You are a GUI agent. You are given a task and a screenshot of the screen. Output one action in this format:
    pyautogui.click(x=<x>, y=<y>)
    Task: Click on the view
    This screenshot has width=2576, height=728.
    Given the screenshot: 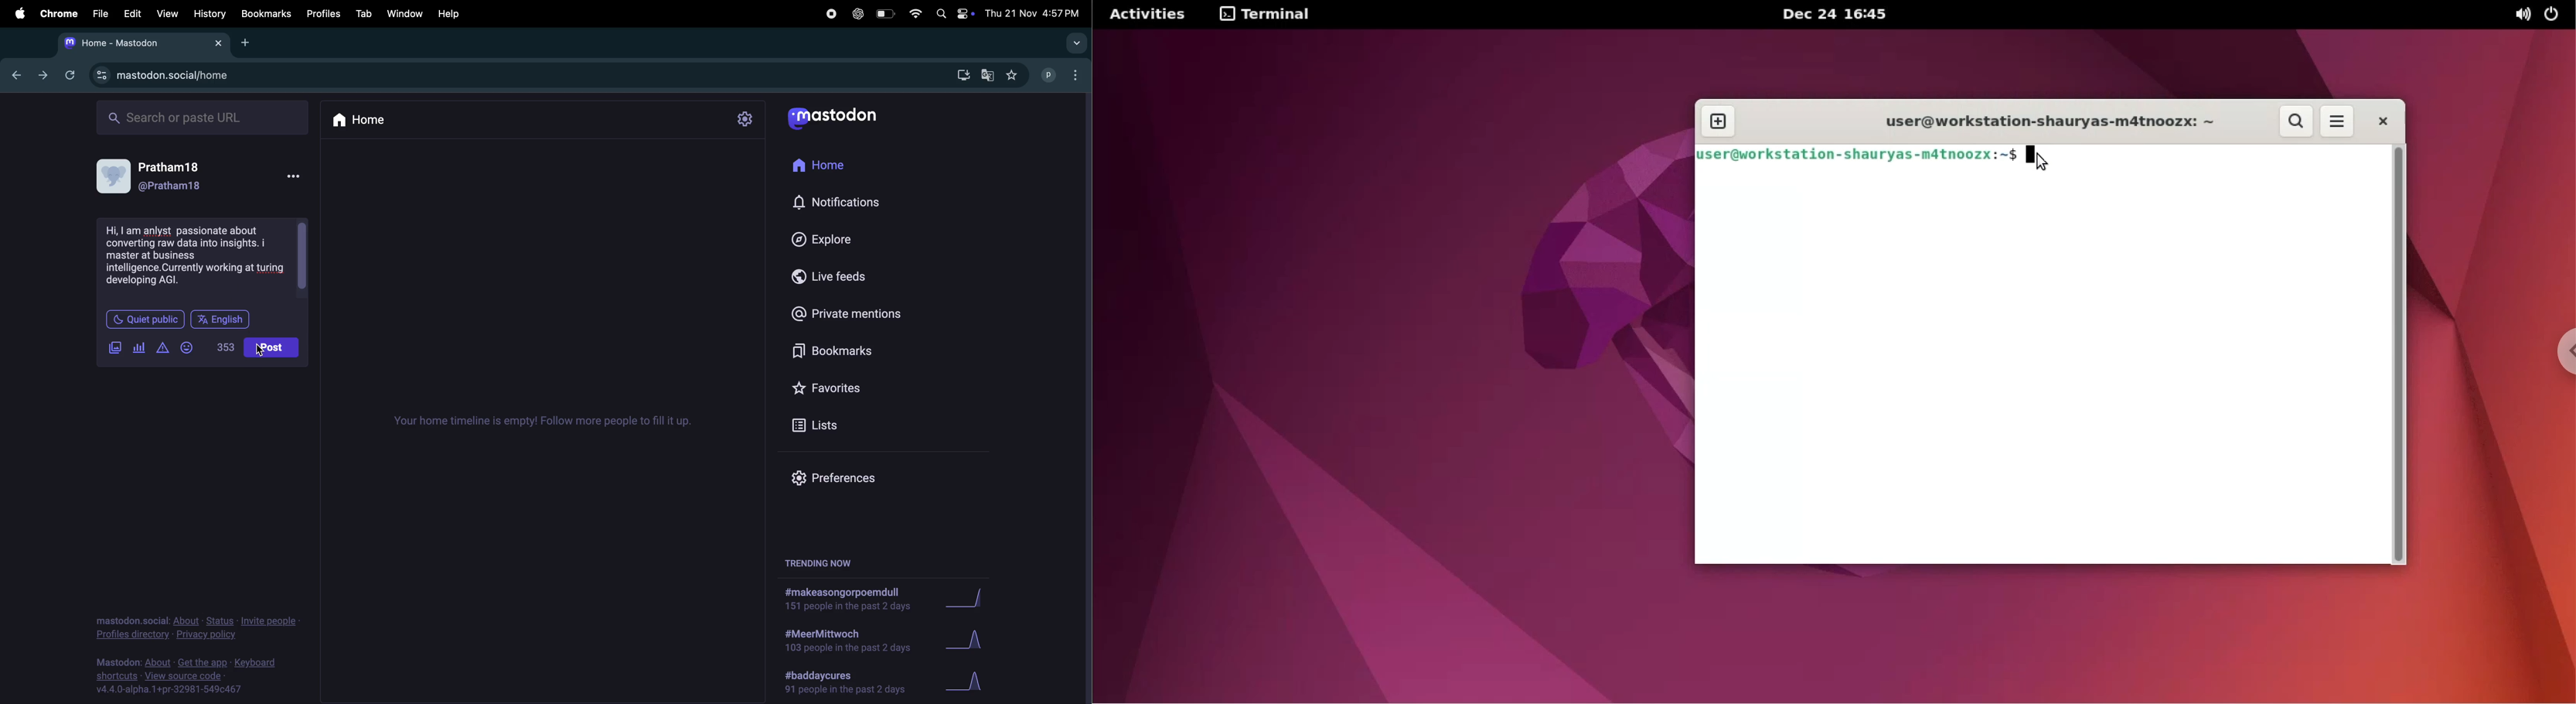 What is the action you would take?
    pyautogui.click(x=167, y=13)
    